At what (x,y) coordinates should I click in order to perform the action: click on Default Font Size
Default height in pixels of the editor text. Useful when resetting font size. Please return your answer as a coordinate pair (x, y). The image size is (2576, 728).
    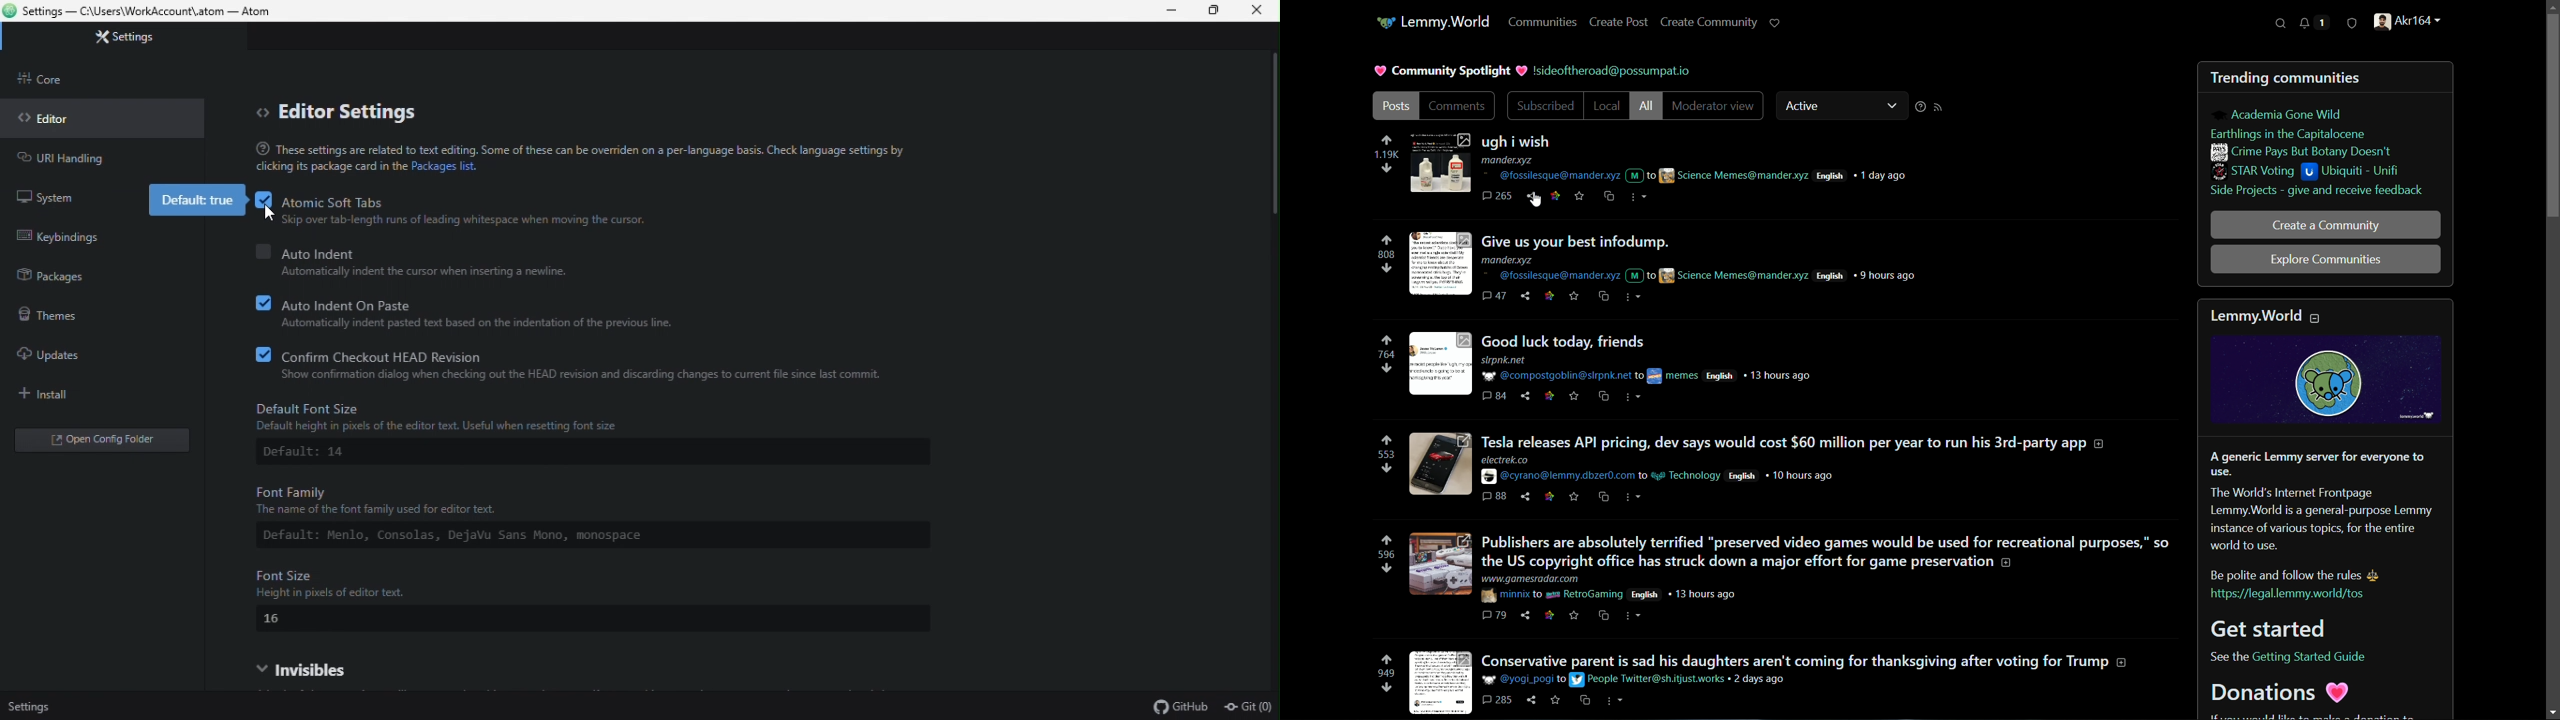
    Looking at the image, I should click on (444, 417).